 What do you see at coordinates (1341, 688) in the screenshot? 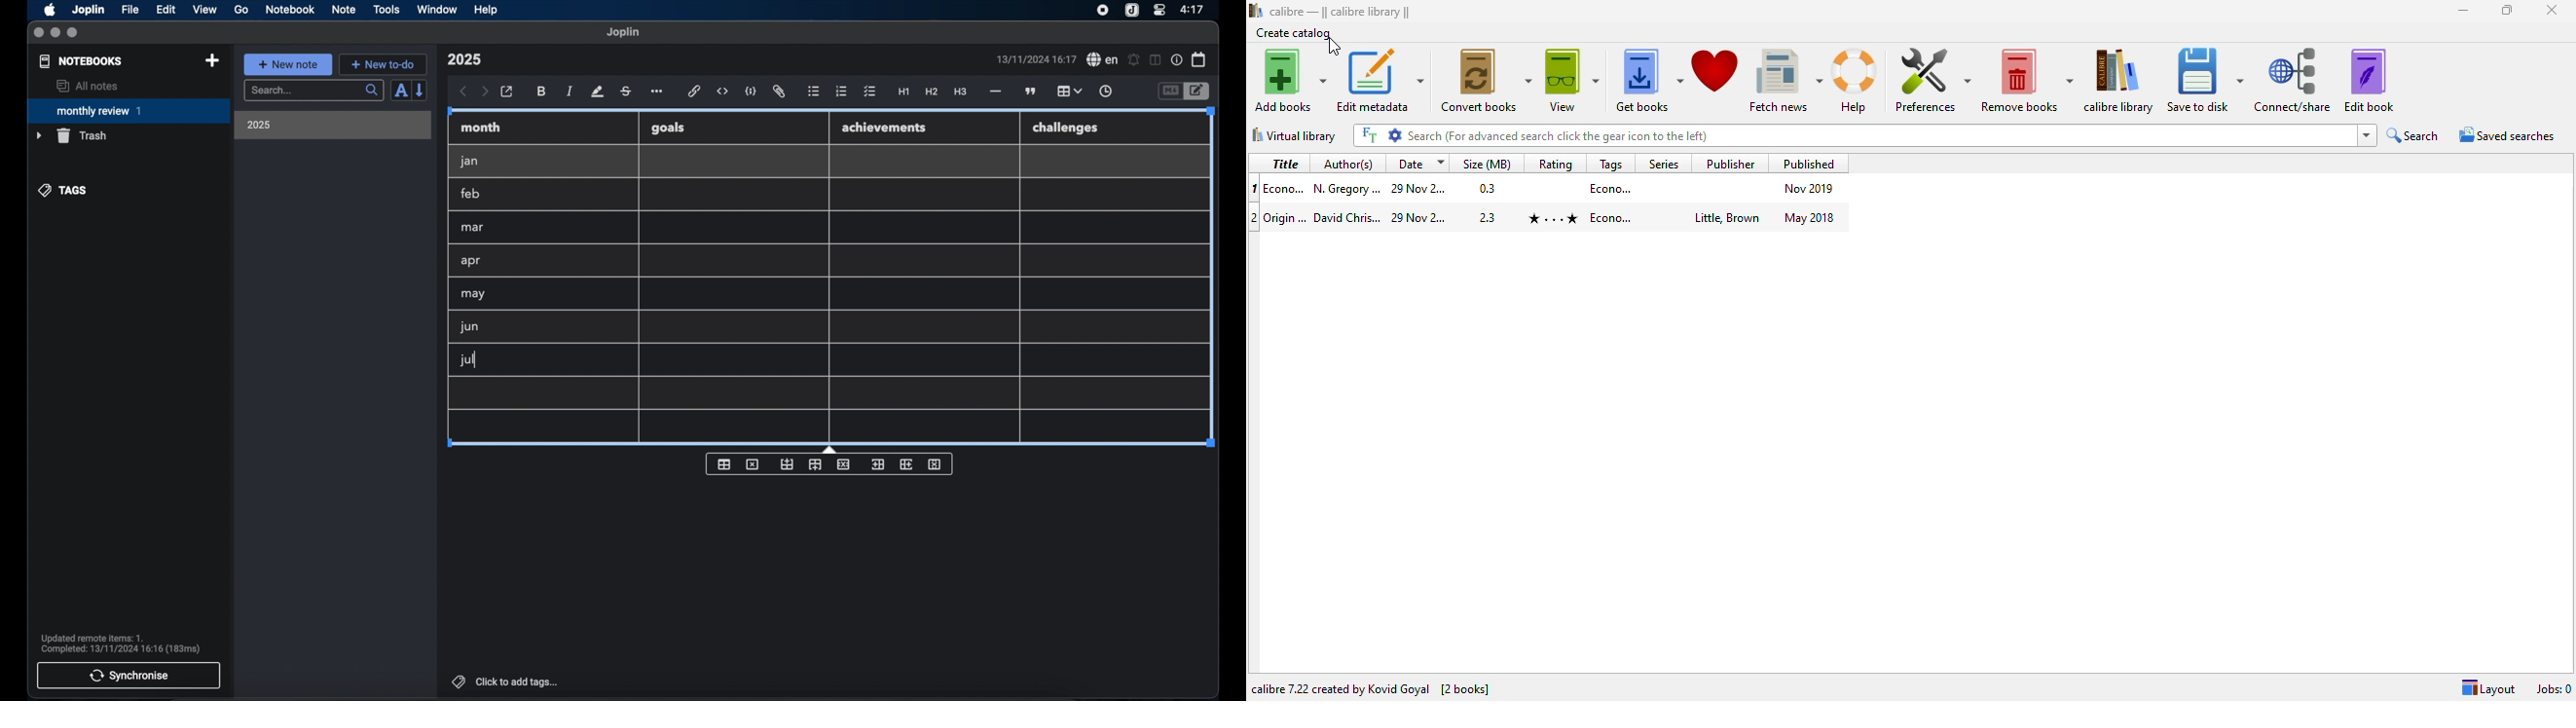
I see `calibre 7.22 created by Kovid Goyal` at bounding box center [1341, 688].